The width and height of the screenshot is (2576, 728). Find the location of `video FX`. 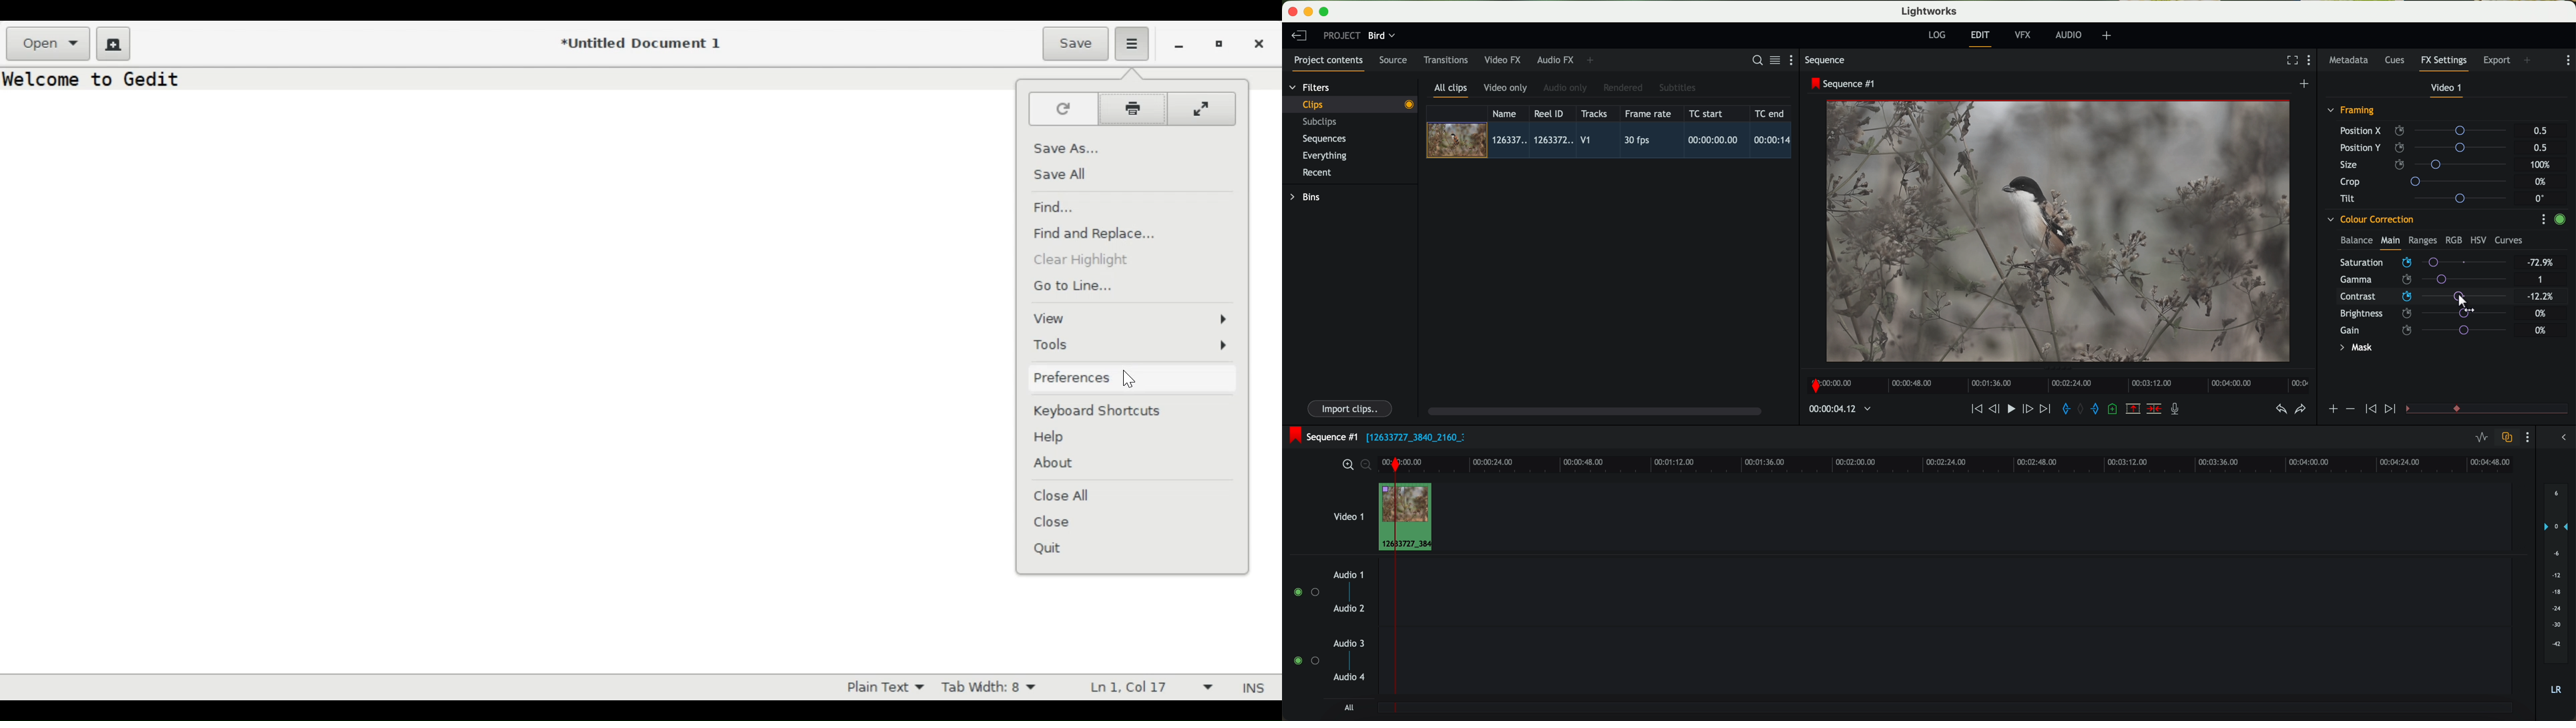

video FX is located at coordinates (1505, 60).